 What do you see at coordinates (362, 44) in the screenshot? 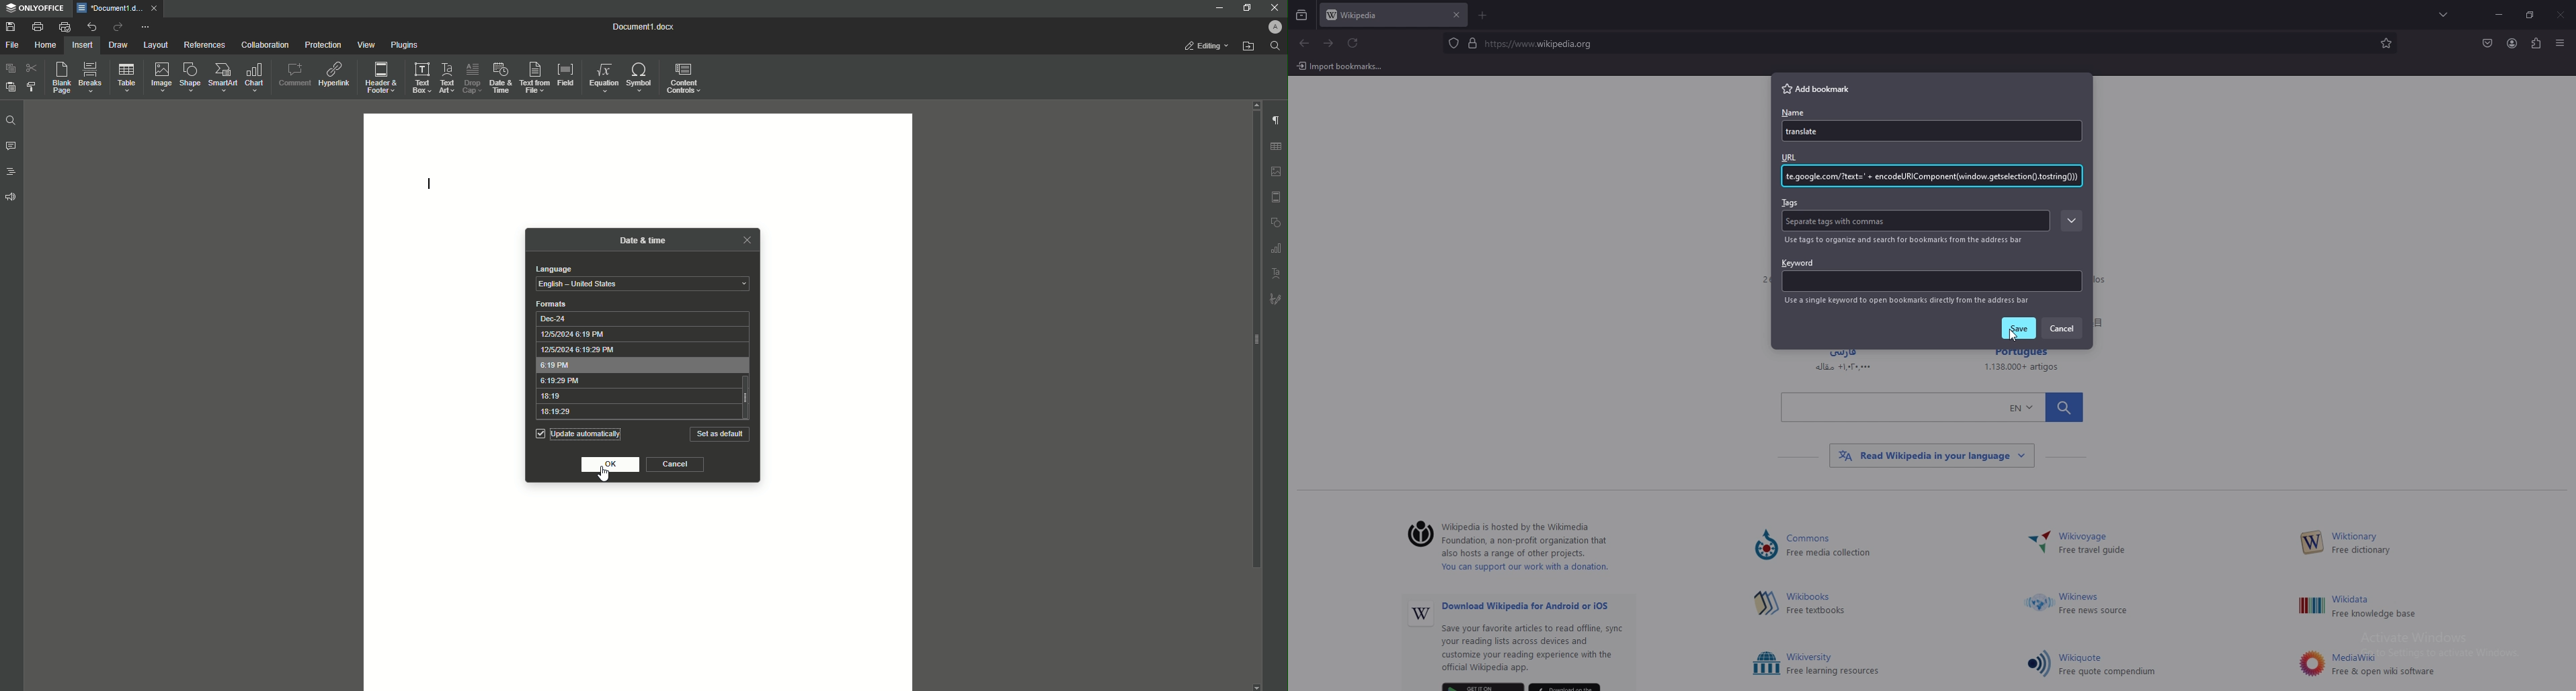
I see `View` at bounding box center [362, 44].